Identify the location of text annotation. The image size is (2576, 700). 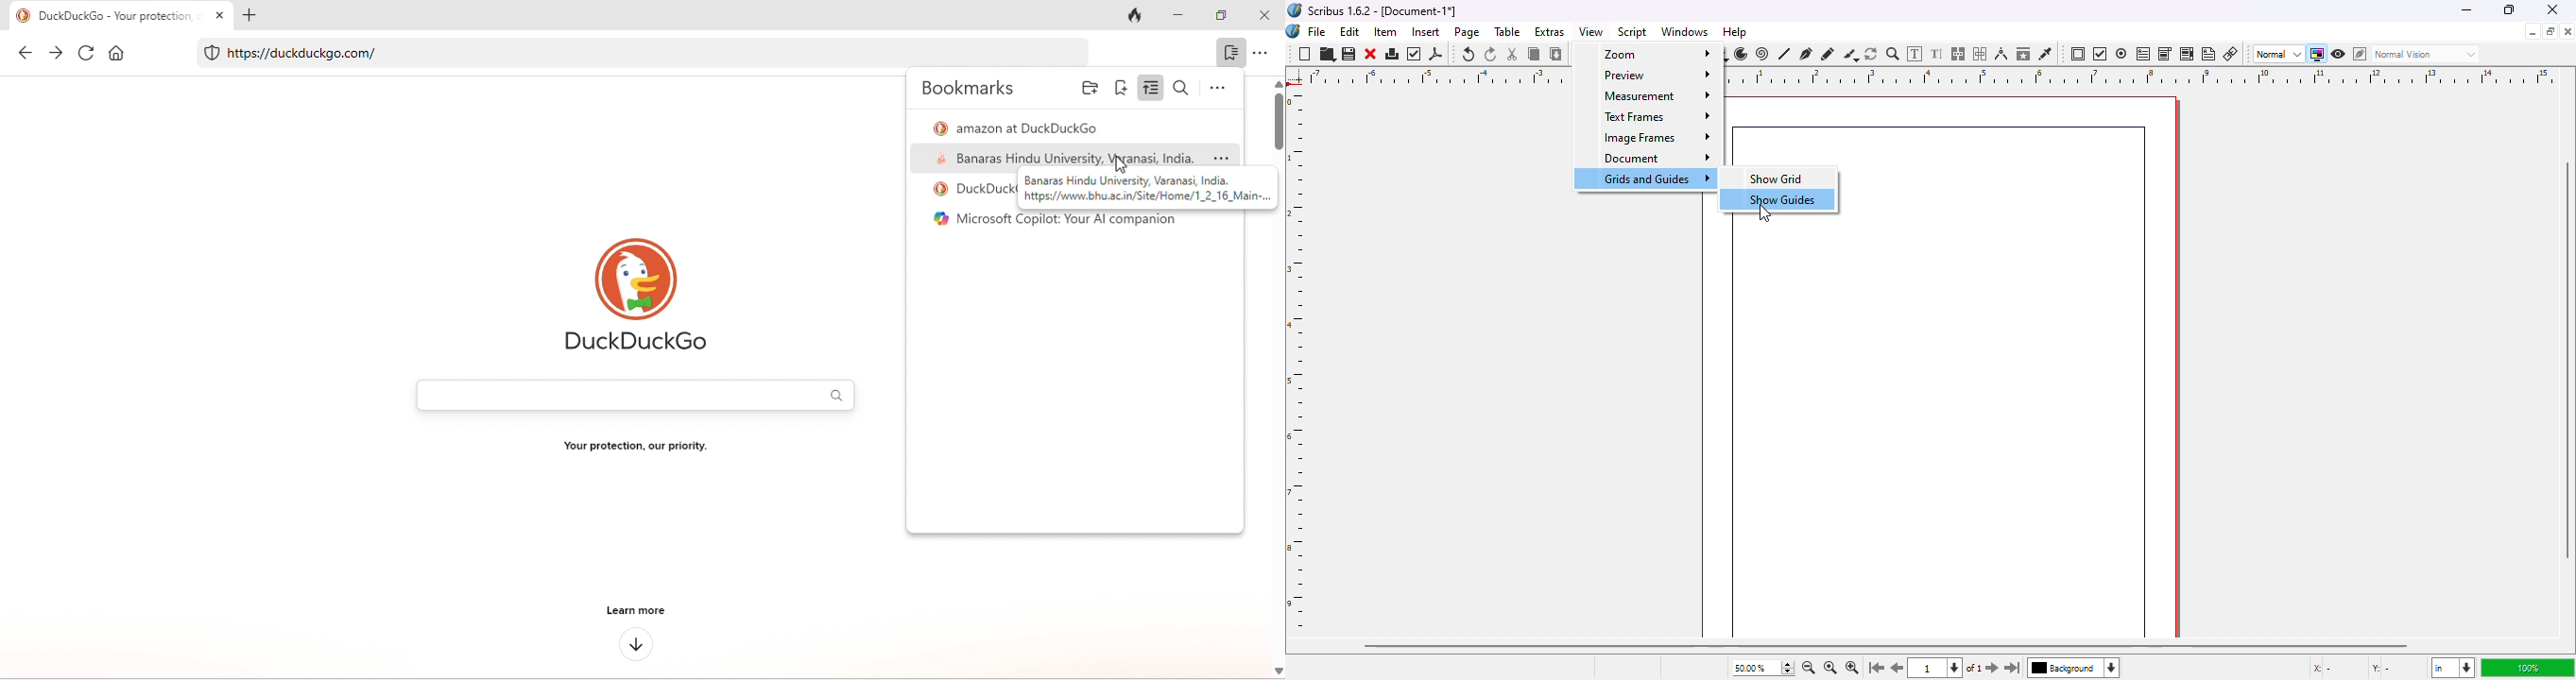
(2209, 54).